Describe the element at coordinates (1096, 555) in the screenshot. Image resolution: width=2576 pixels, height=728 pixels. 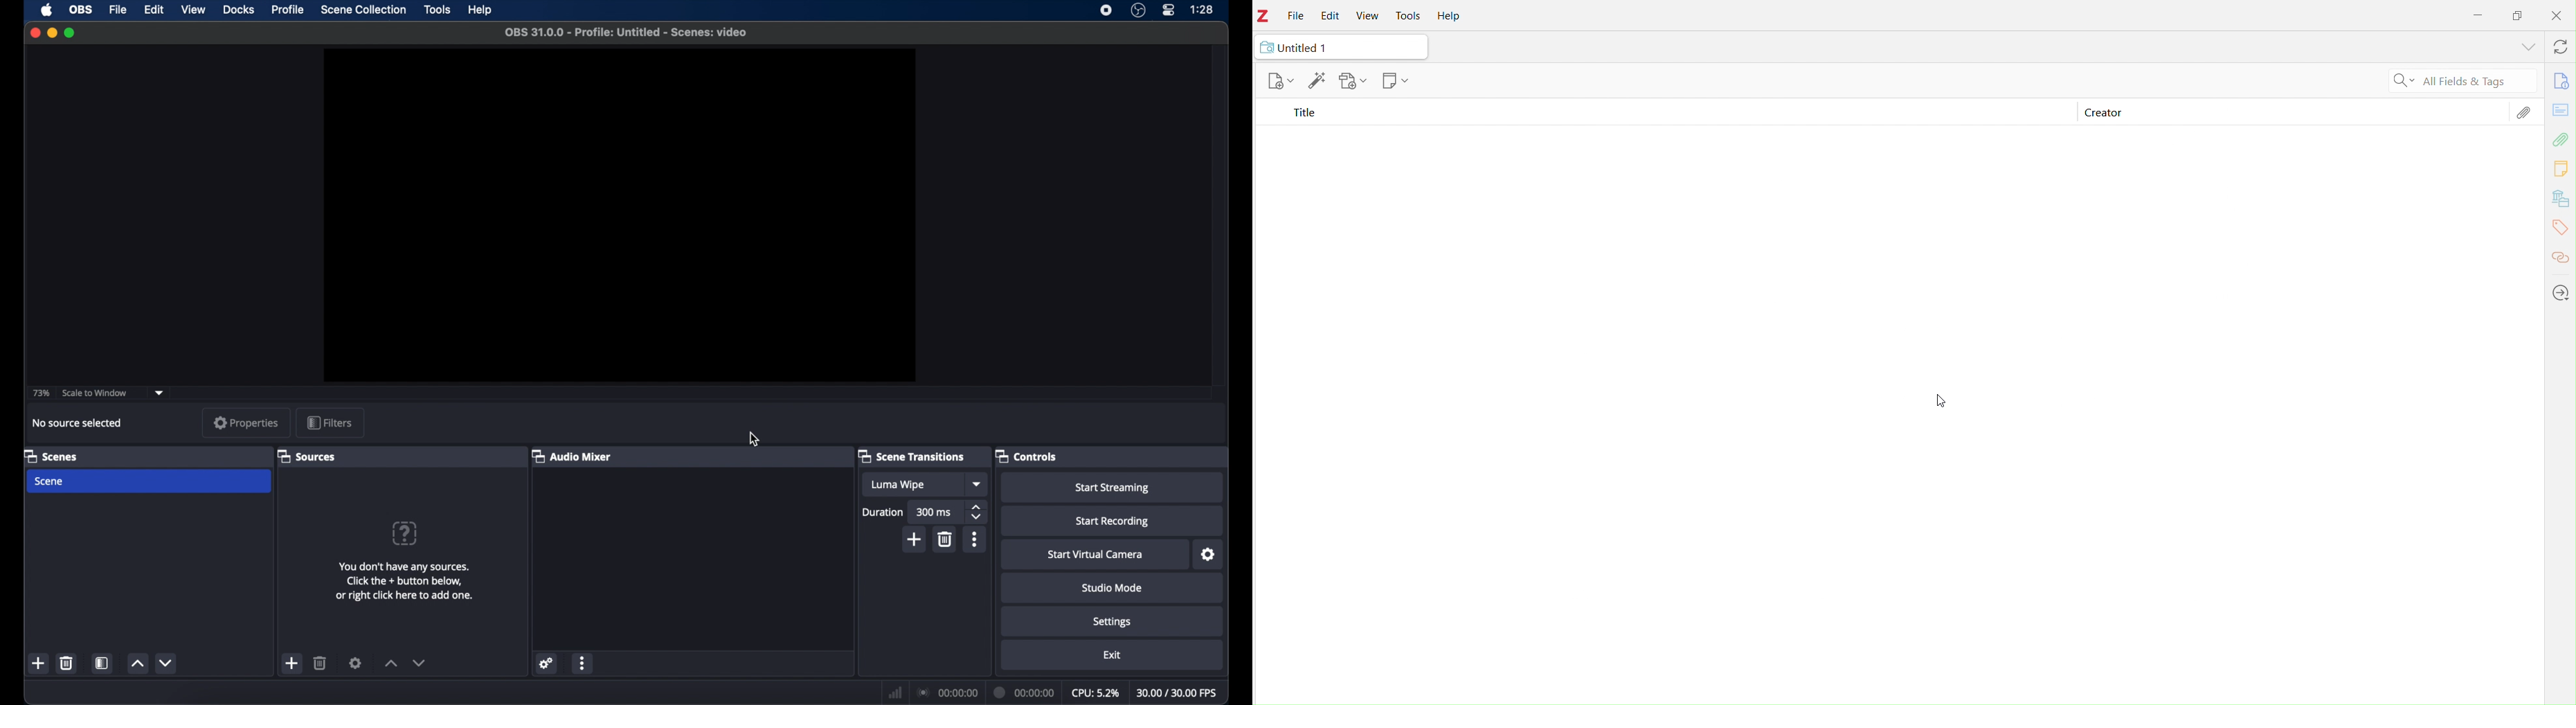
I see `start virtual camera` at that location.